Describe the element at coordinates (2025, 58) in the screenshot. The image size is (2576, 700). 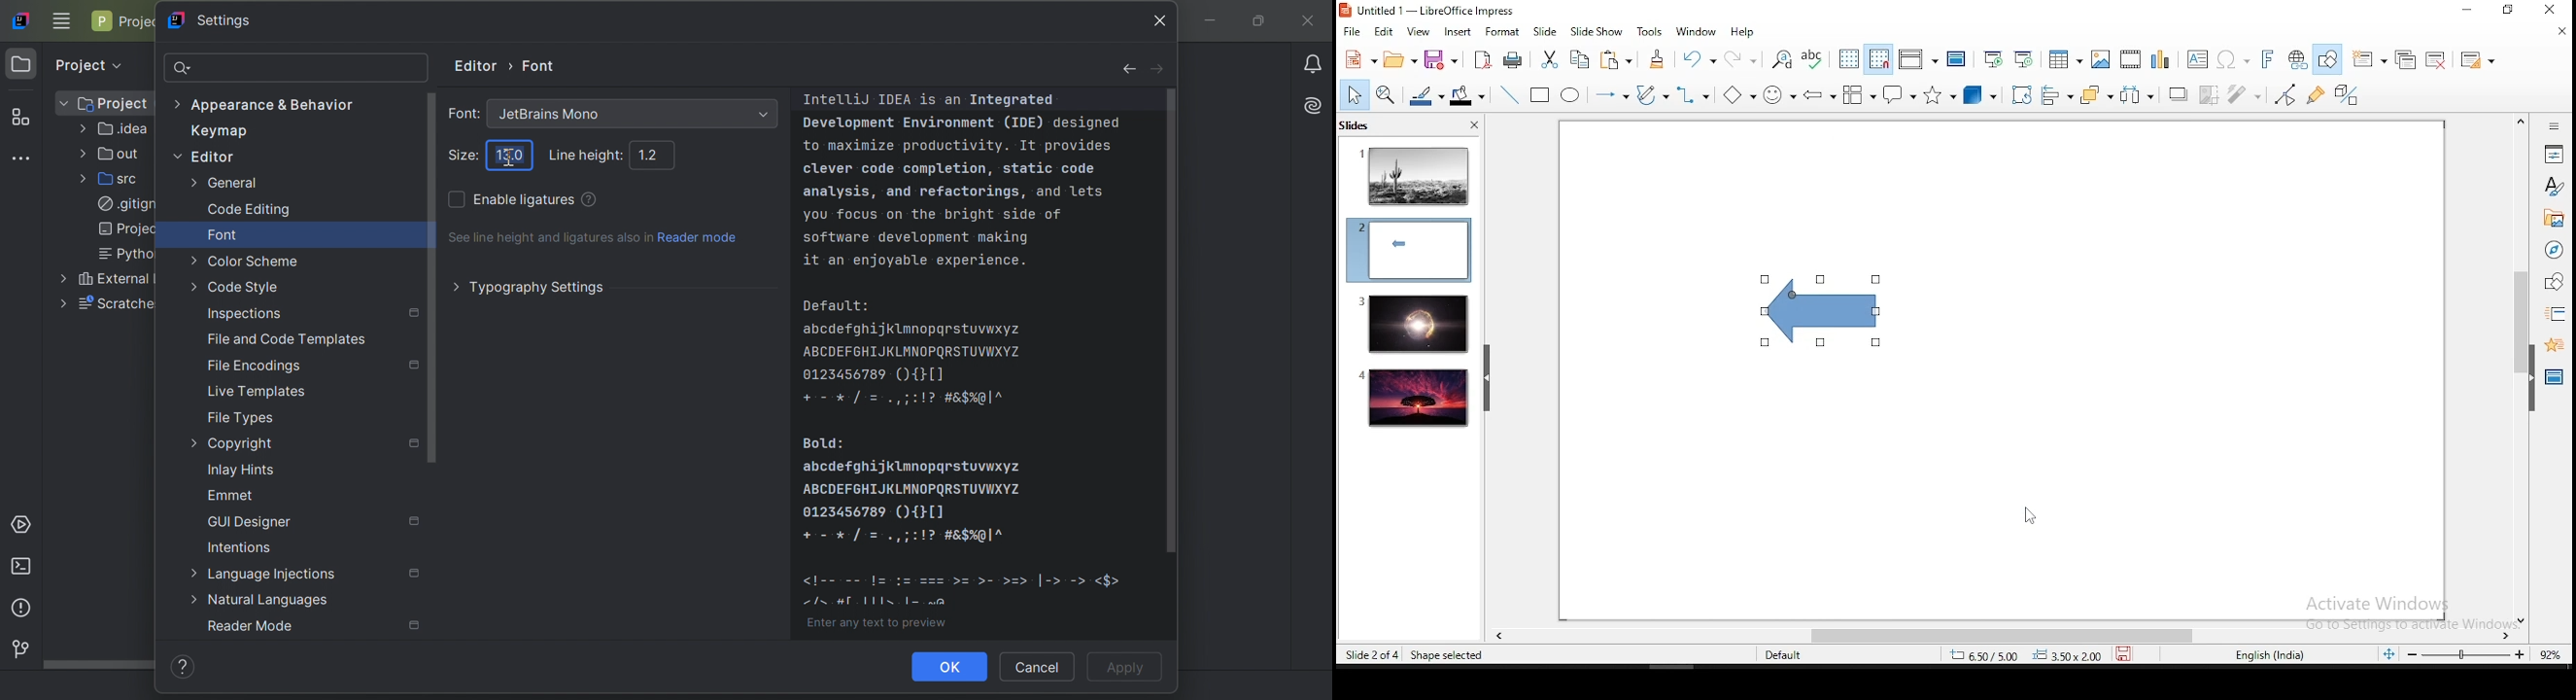
I see `start from current slide` at that location.